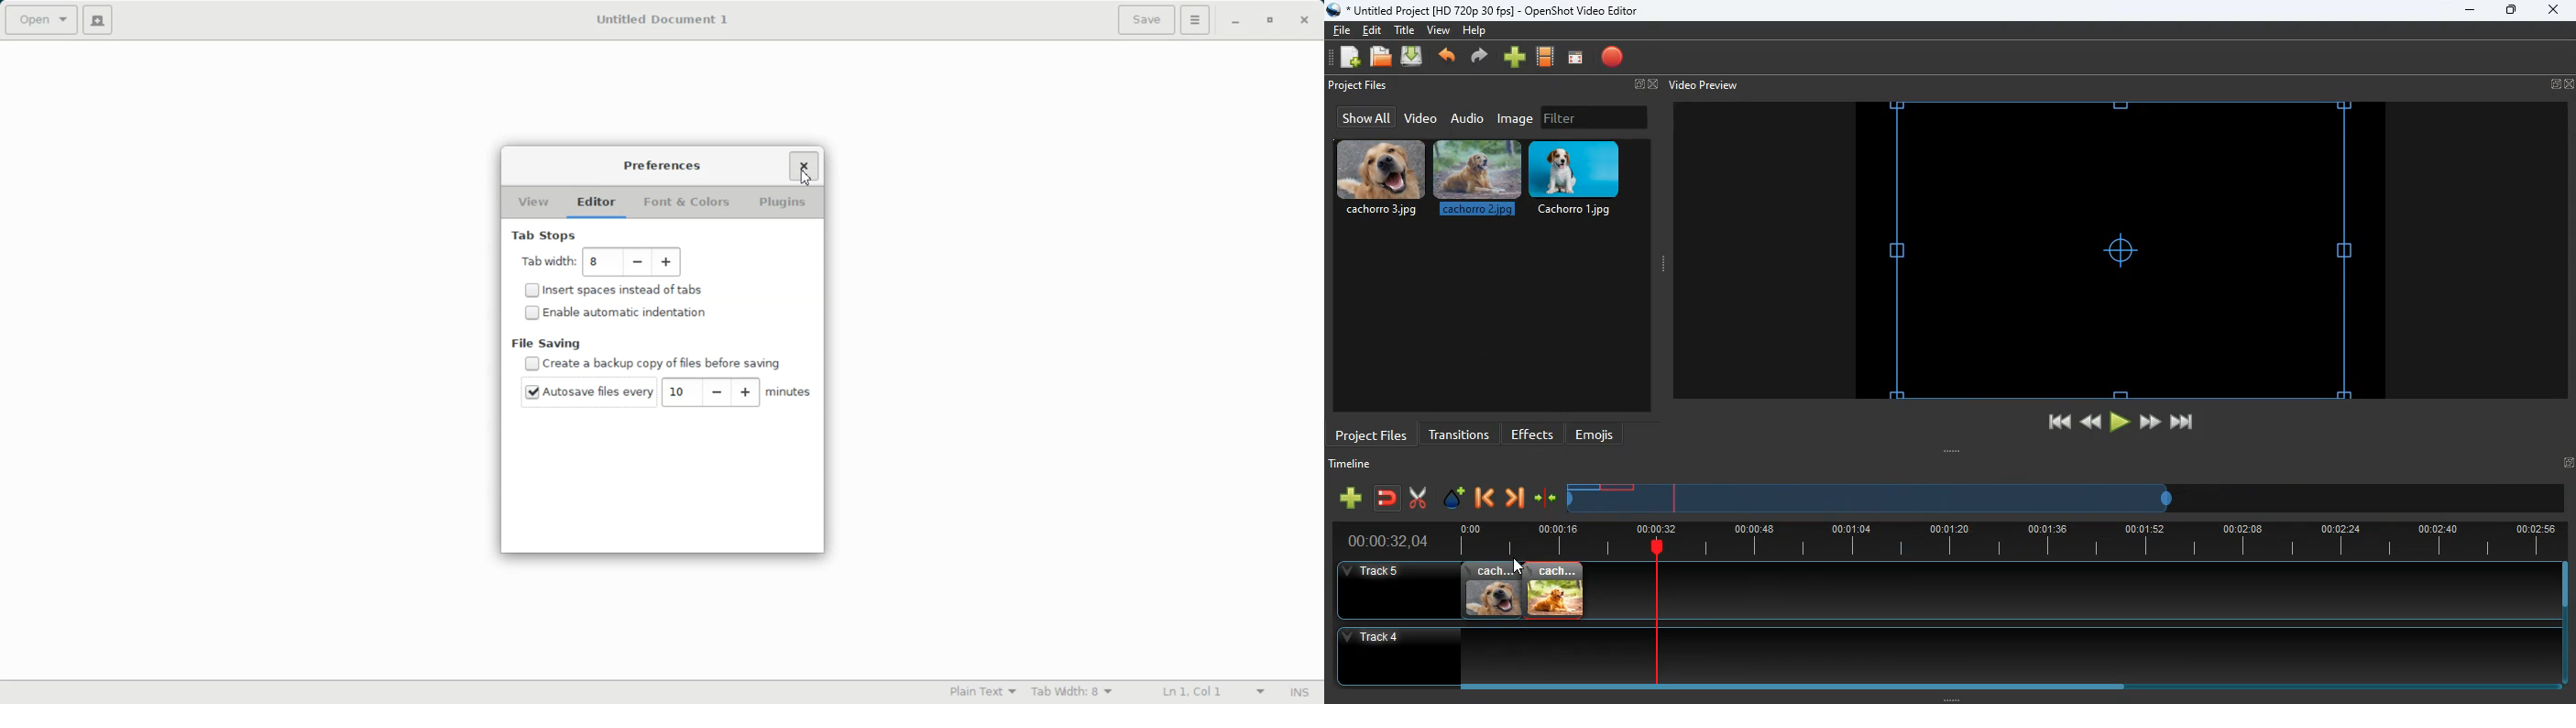 This screenshot has width=2576, height=728. I want to click on forward, so click(2150, 423).